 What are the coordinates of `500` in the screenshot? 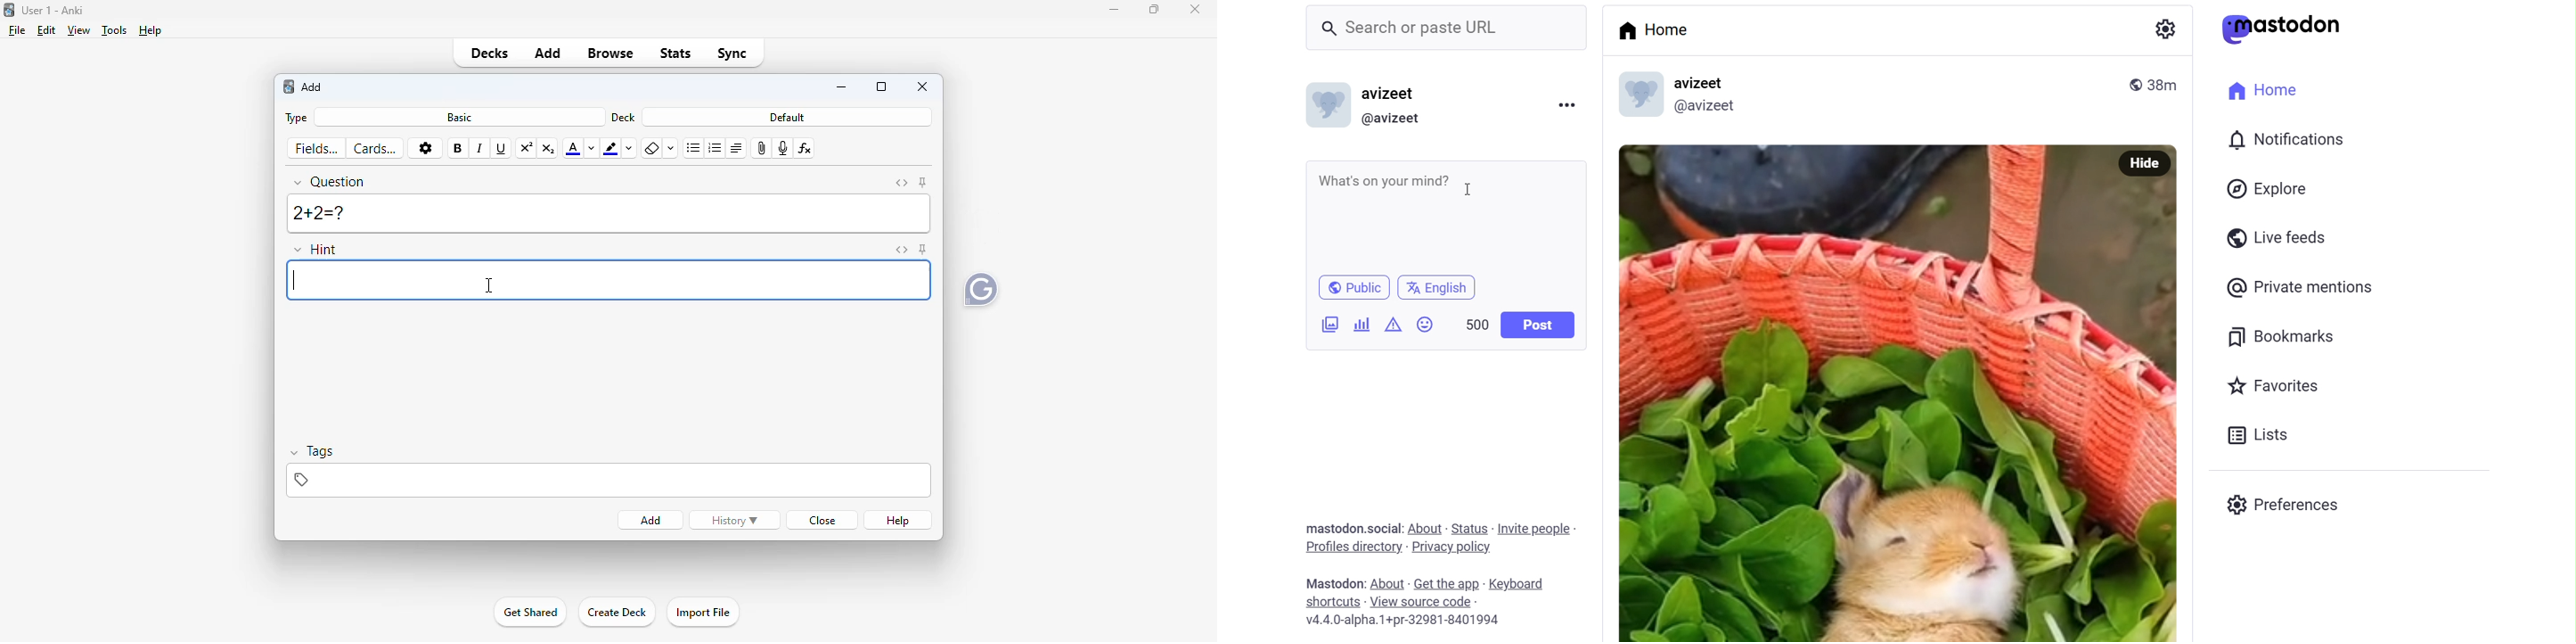 It's located at (1472, 325).